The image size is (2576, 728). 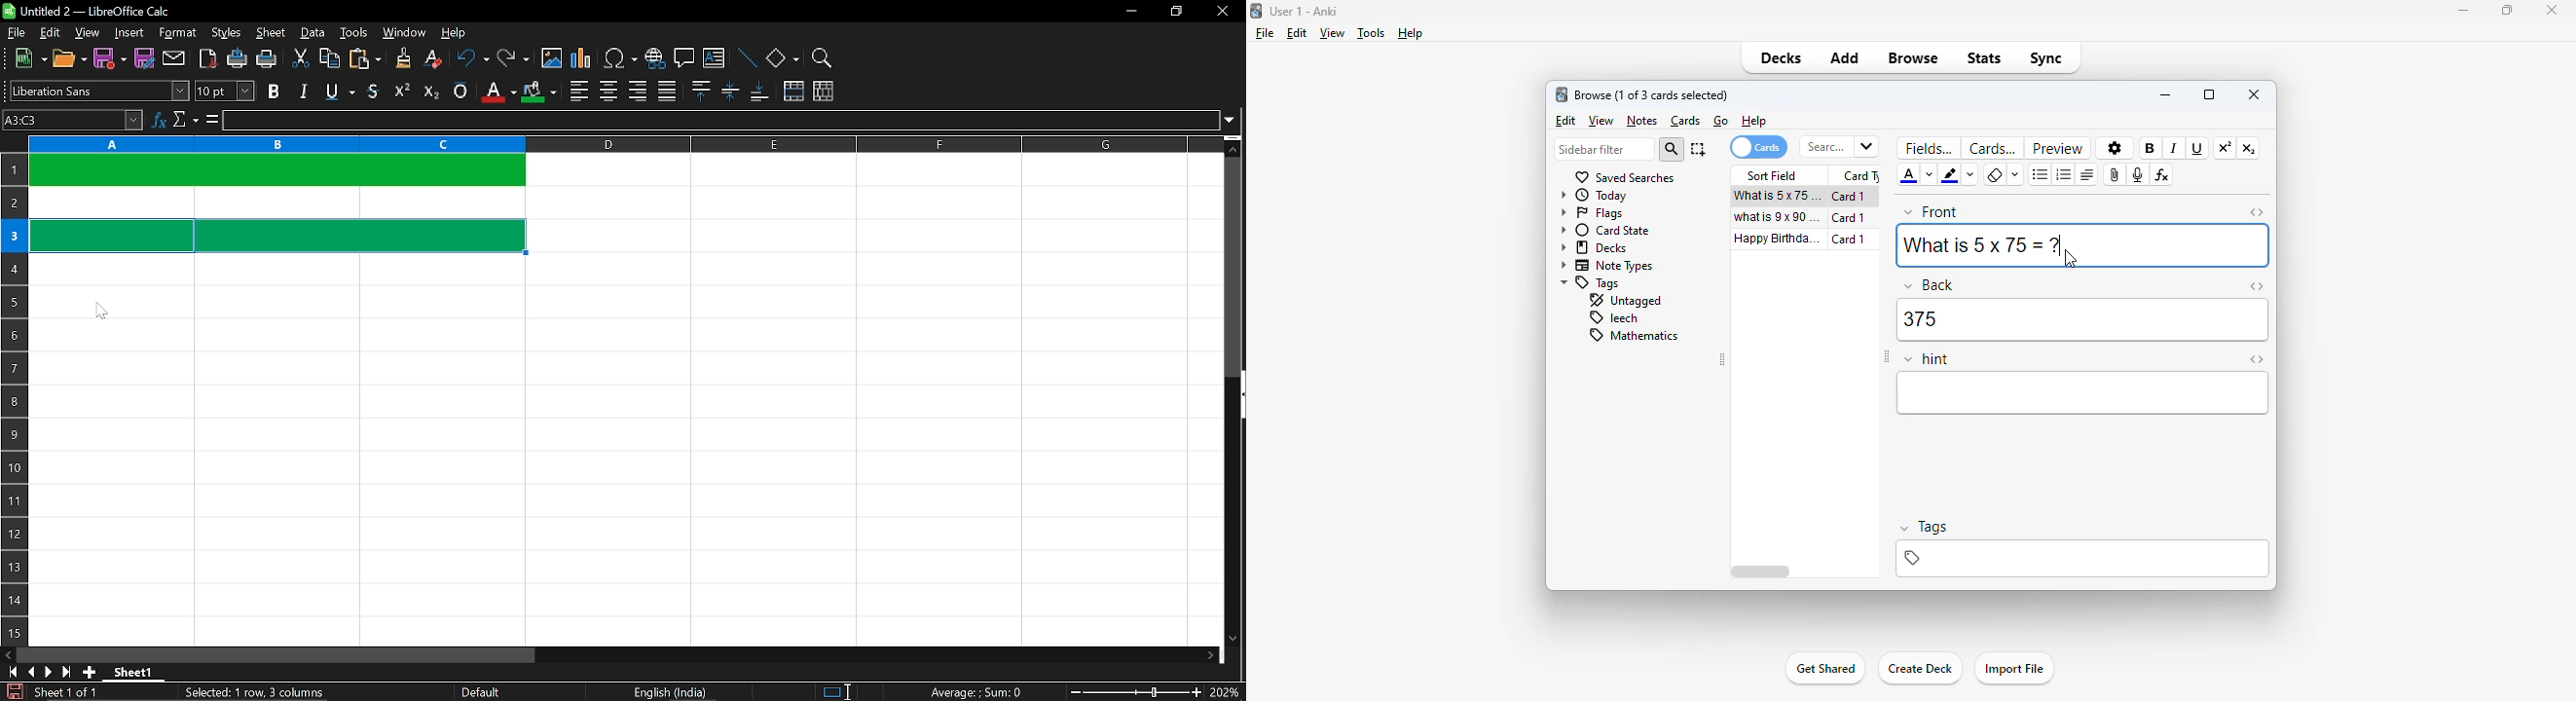 I want to click on view, so click(x=1601, y=121).